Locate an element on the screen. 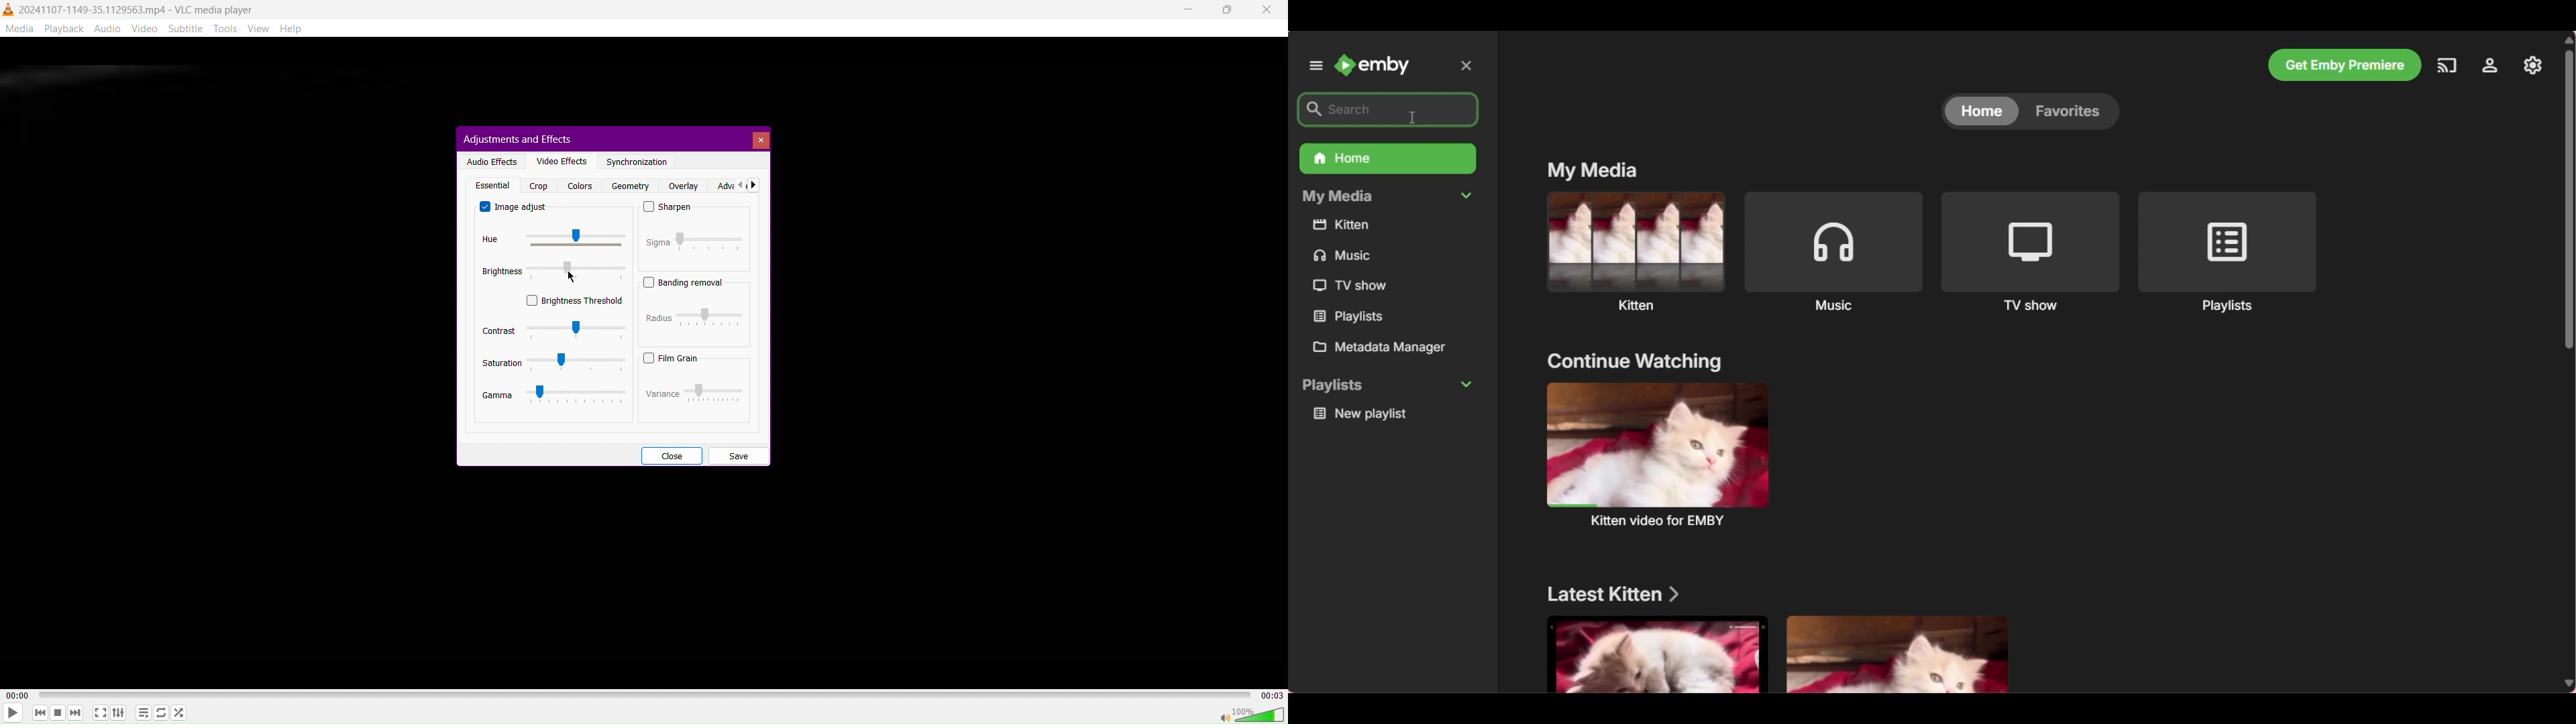 The width and height of the screenshot is (2576, 728). TV show is located at coordinates (1356, 284).